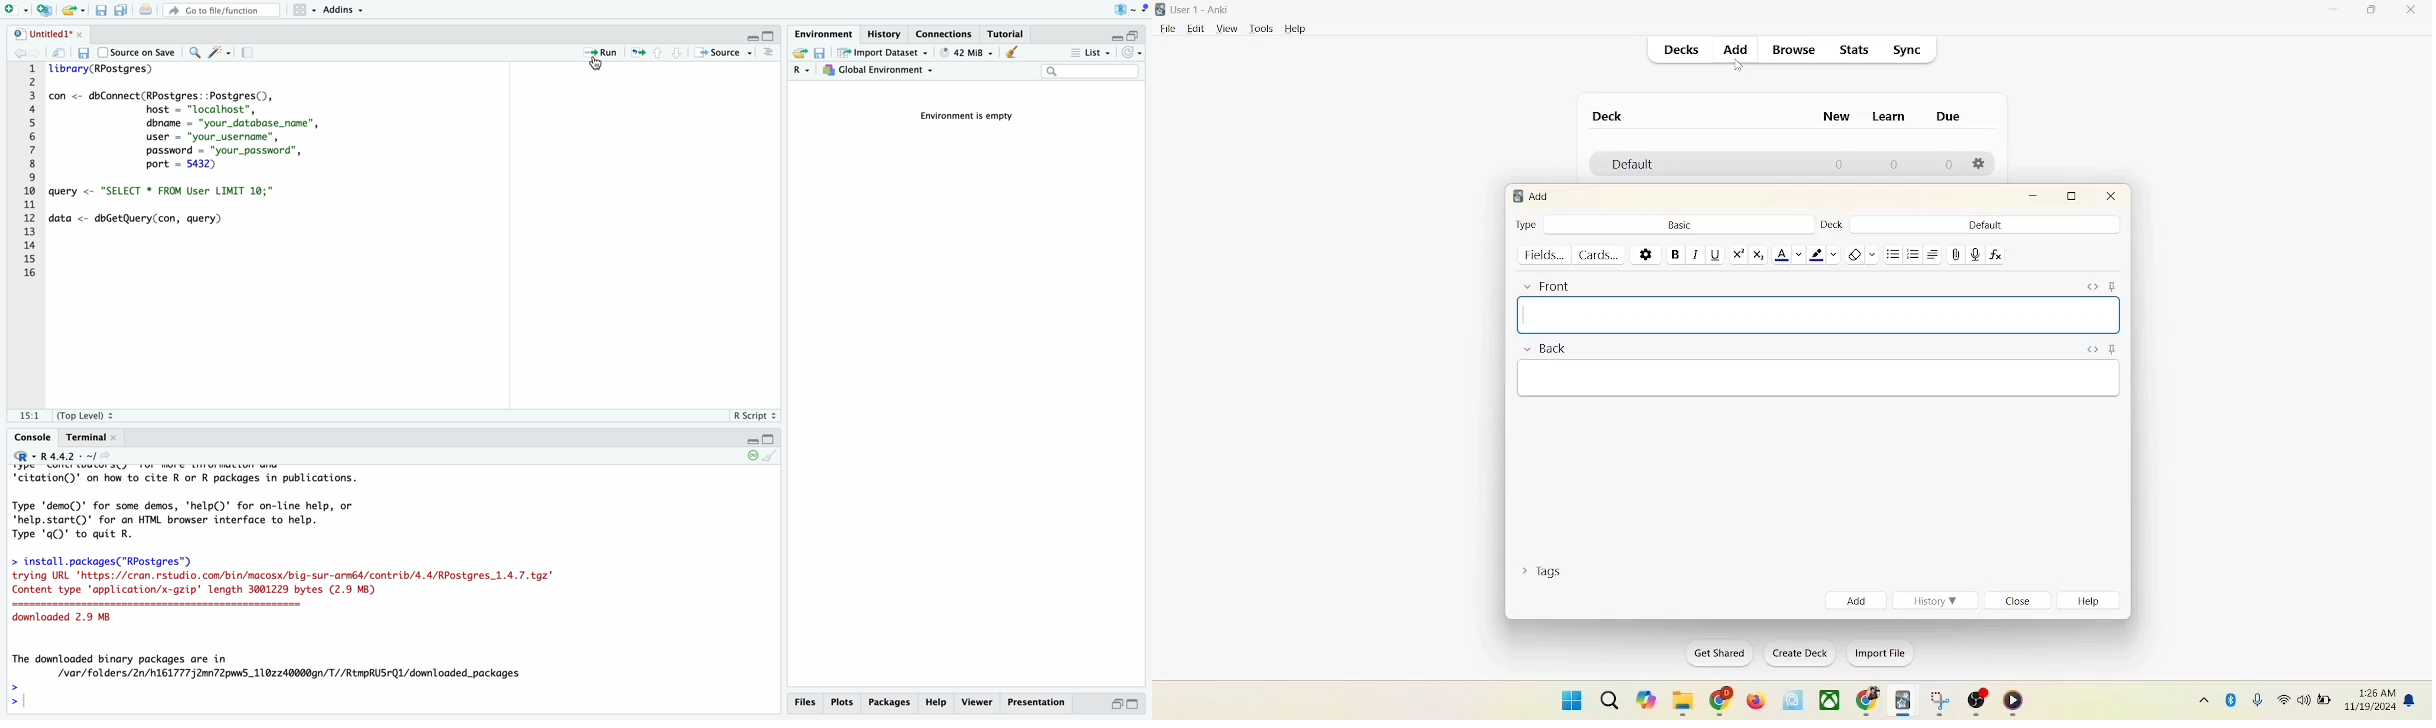 The image size is (2436, 728). Describe the element at coordinates (1948, 116) in the screenshot. I see `due` at that location.